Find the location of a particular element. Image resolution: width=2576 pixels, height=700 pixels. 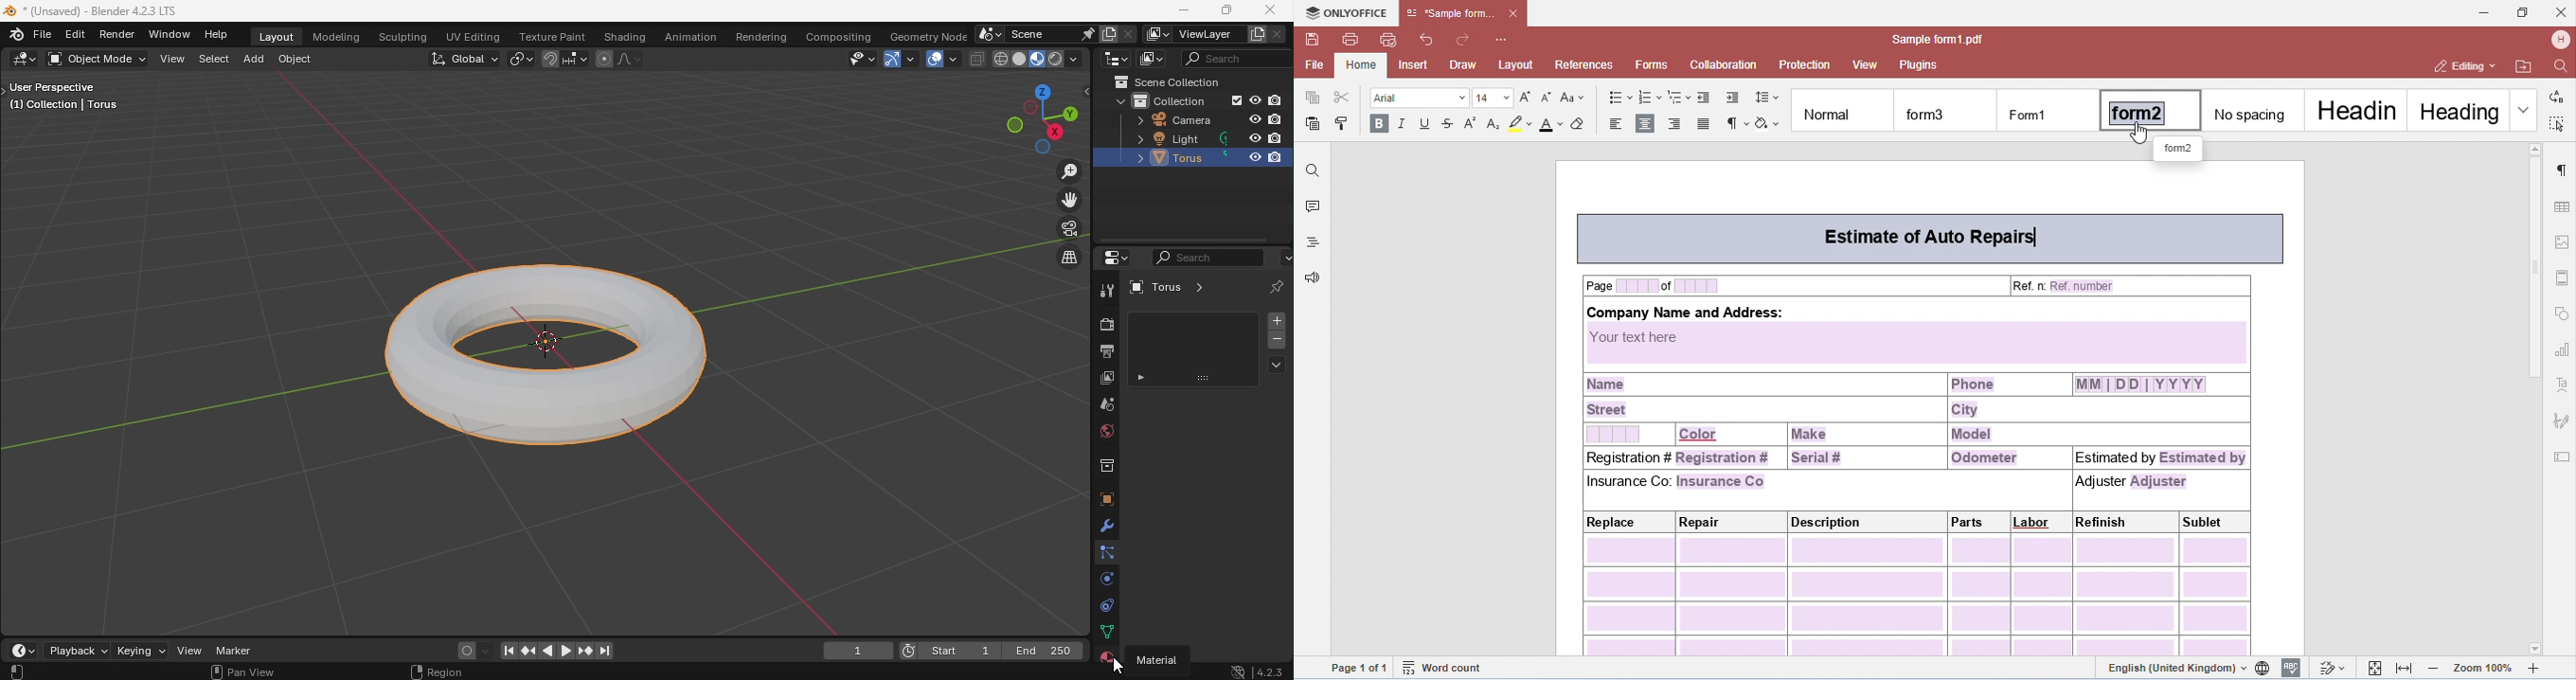

Toggle the camera view is located at coordinates (1066, 227).